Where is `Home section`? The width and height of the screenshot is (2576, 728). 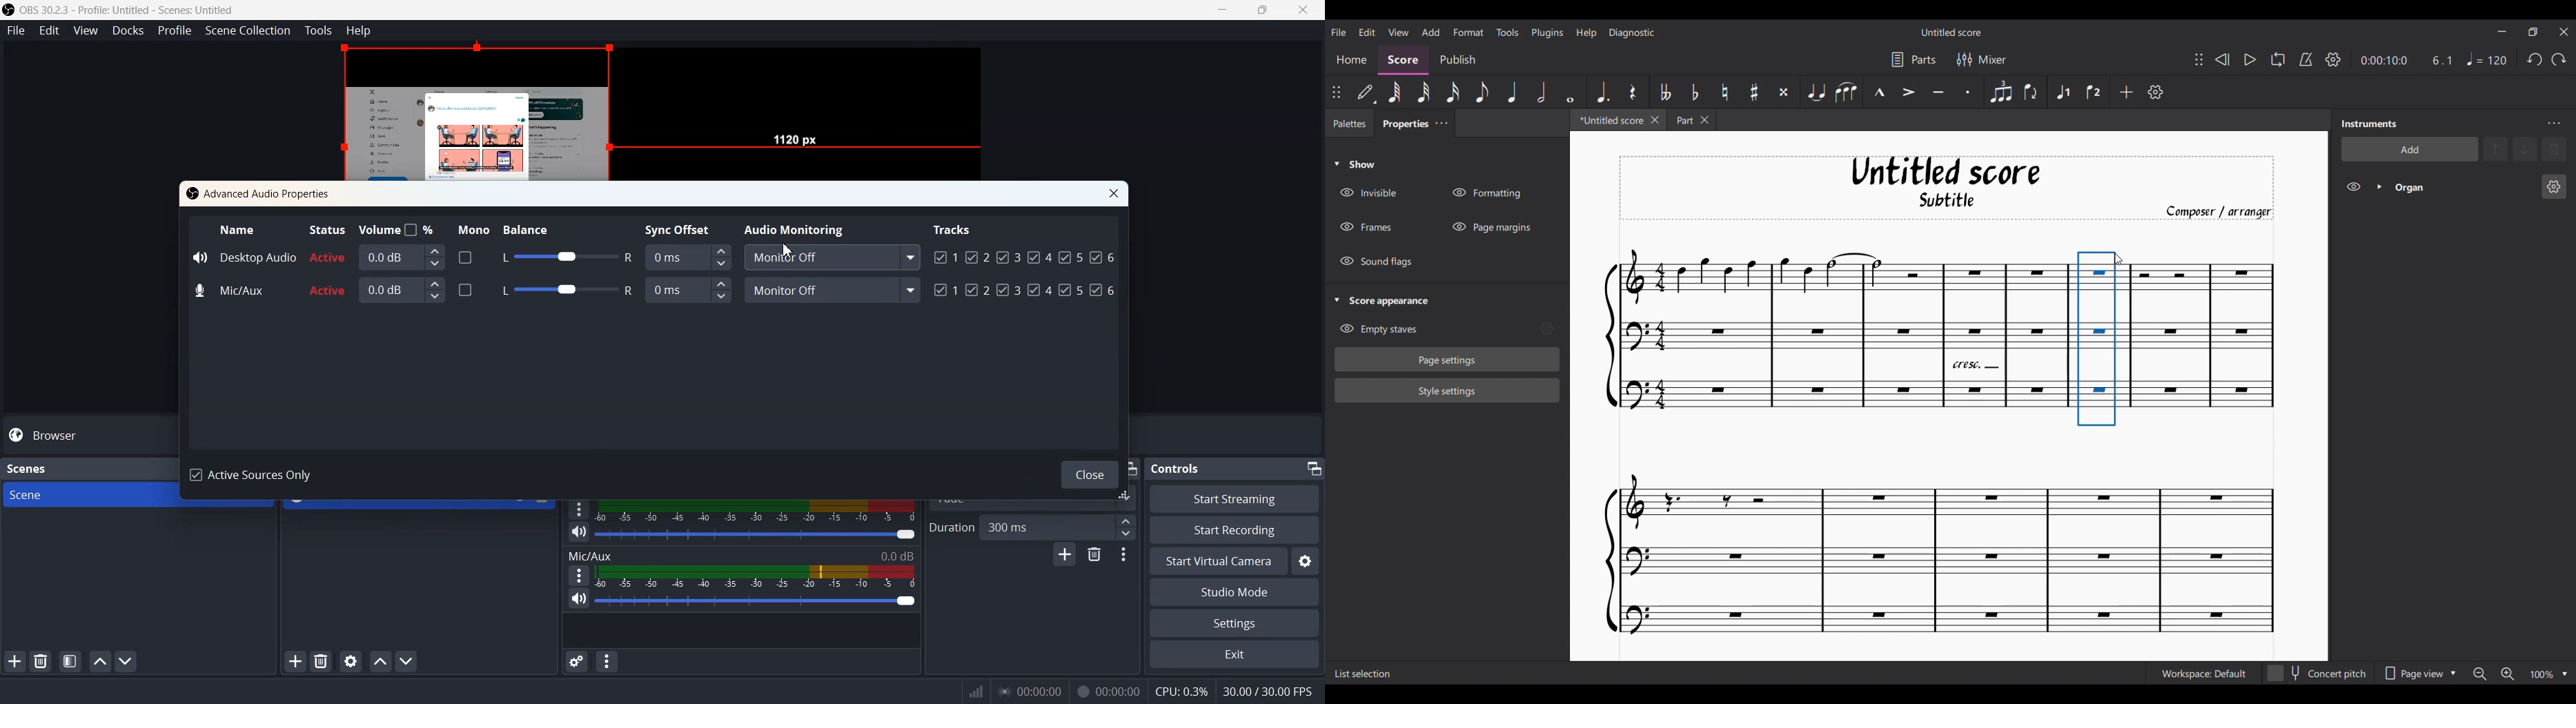
Home section is located at coordinates (1351, 61).